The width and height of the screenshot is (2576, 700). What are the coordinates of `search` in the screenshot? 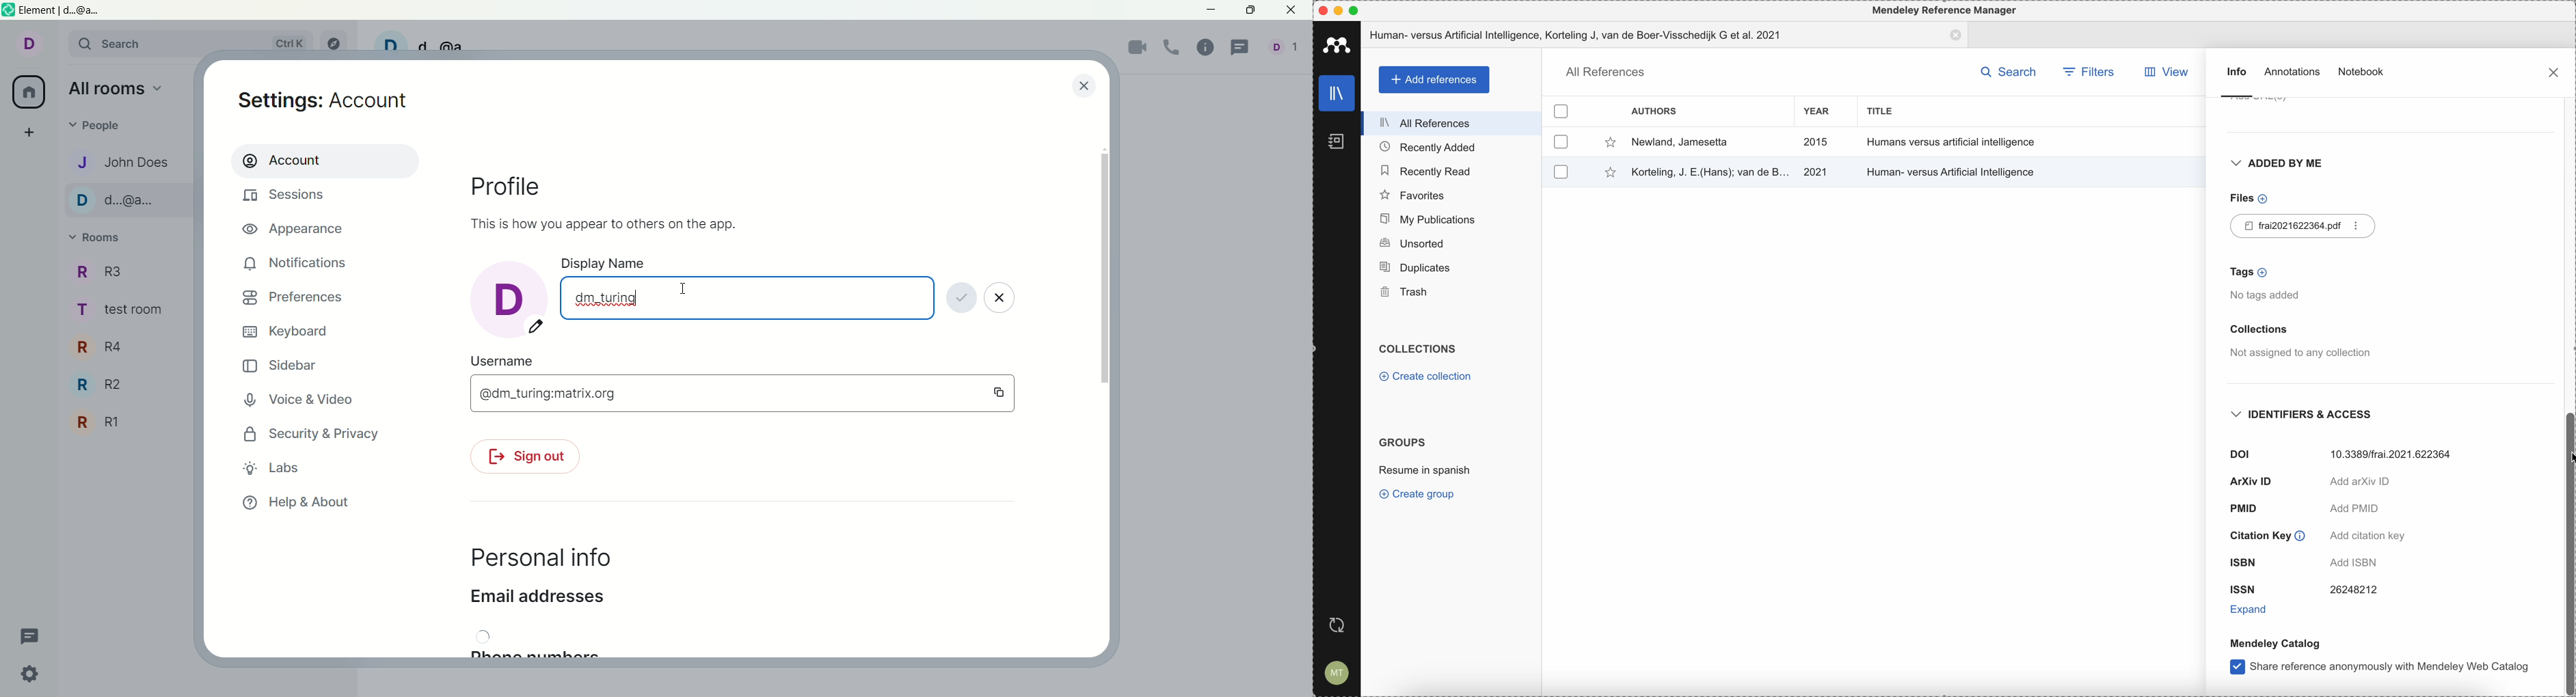 It's located at (196, 44).